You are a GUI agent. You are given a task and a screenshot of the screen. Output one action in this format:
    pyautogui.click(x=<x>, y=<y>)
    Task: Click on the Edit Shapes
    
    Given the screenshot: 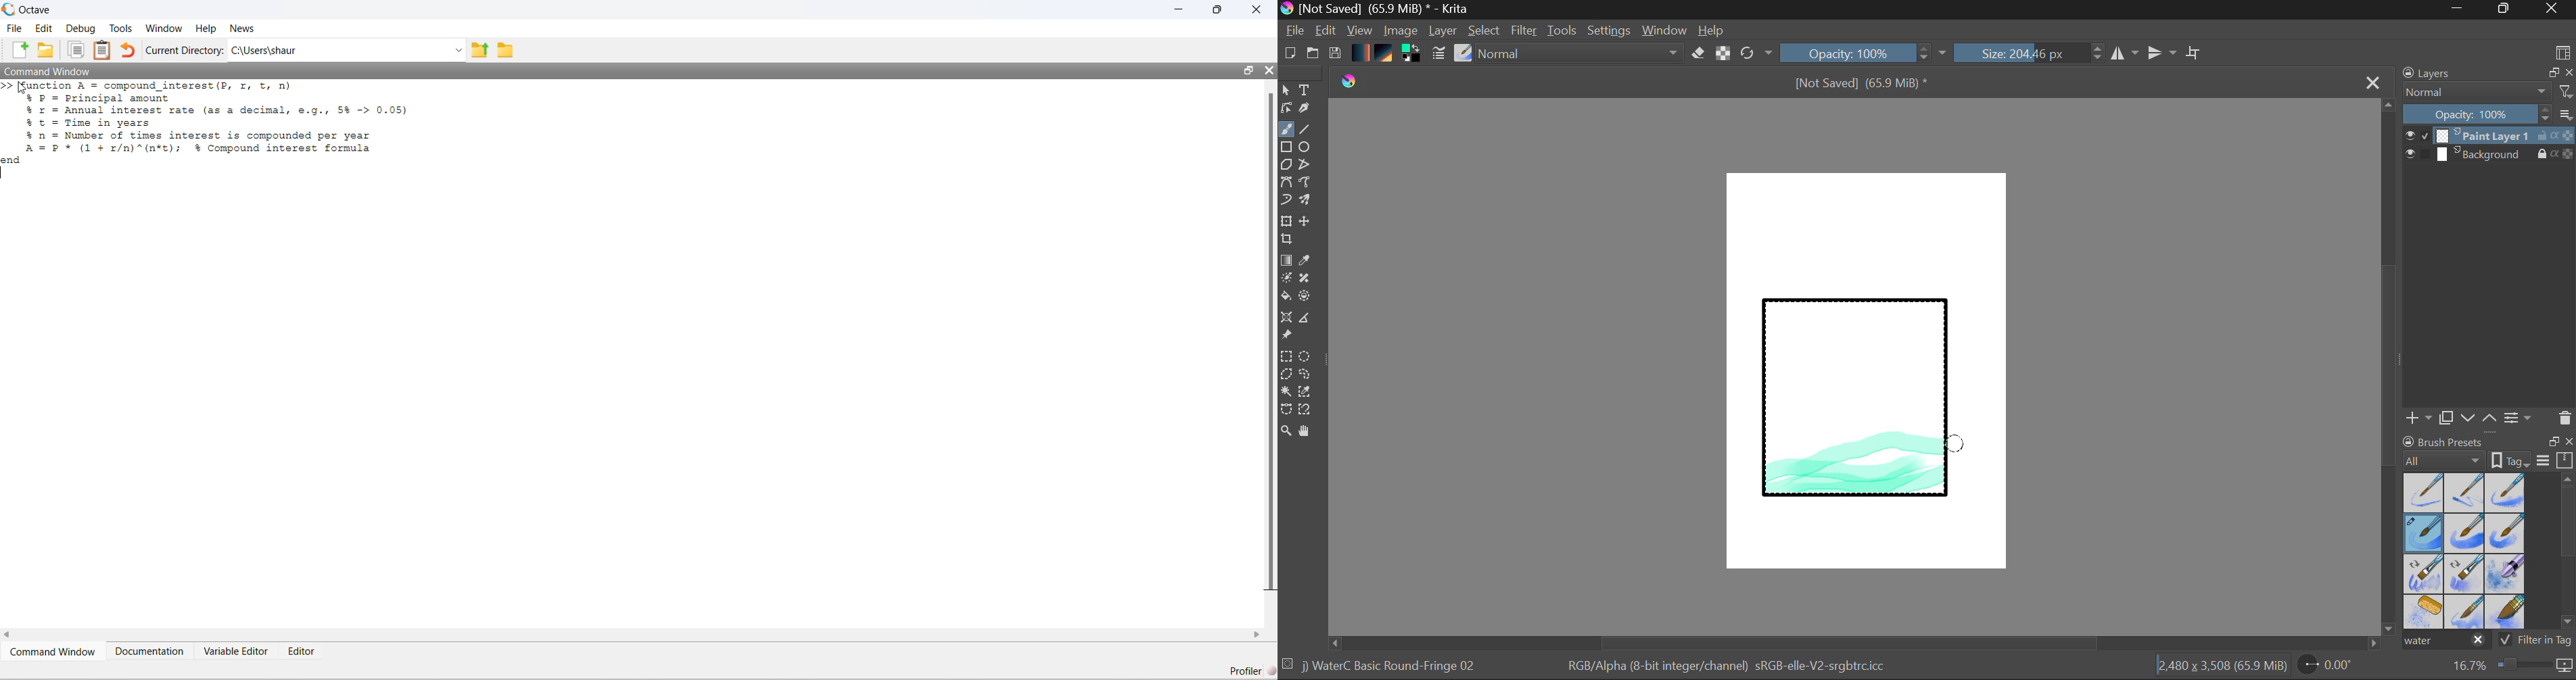 What is the action you would take?
    pyautogui.click(x=1286, y=110)
    